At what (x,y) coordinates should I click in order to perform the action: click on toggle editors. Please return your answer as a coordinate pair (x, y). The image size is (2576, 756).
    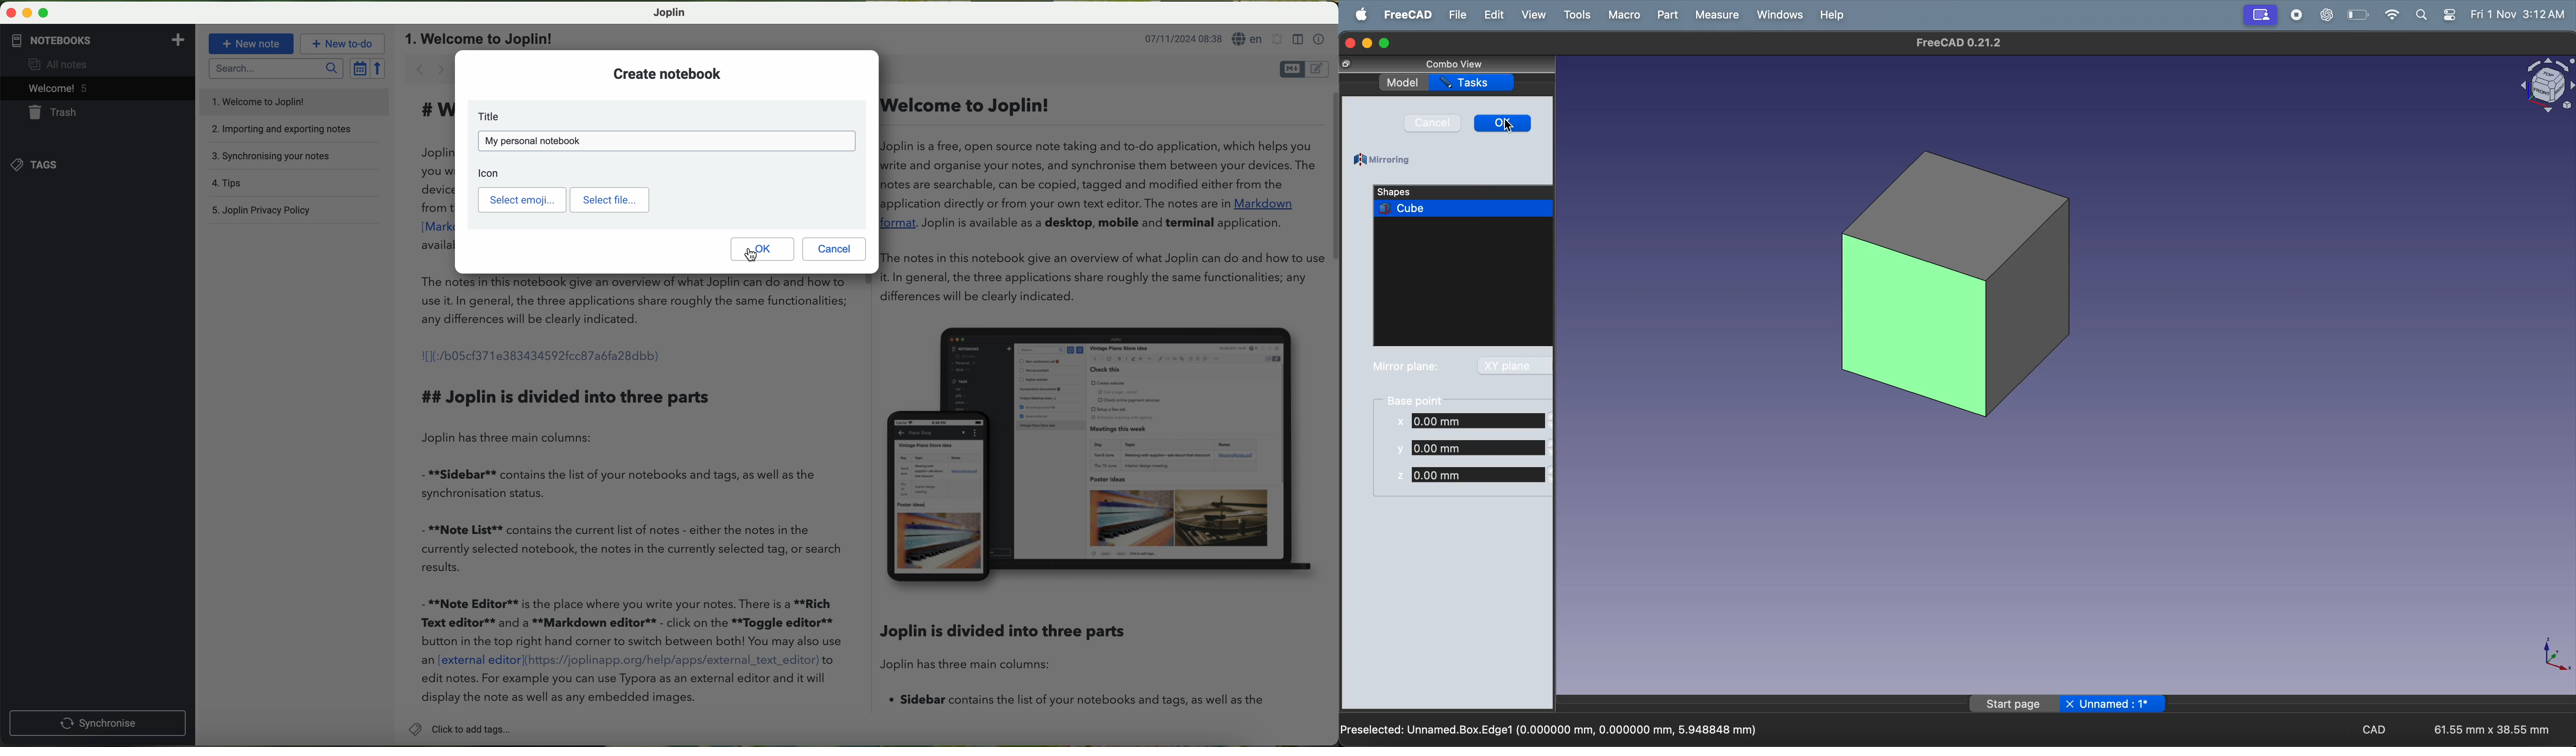
    Looking at the image, I should click on (1305, 69).